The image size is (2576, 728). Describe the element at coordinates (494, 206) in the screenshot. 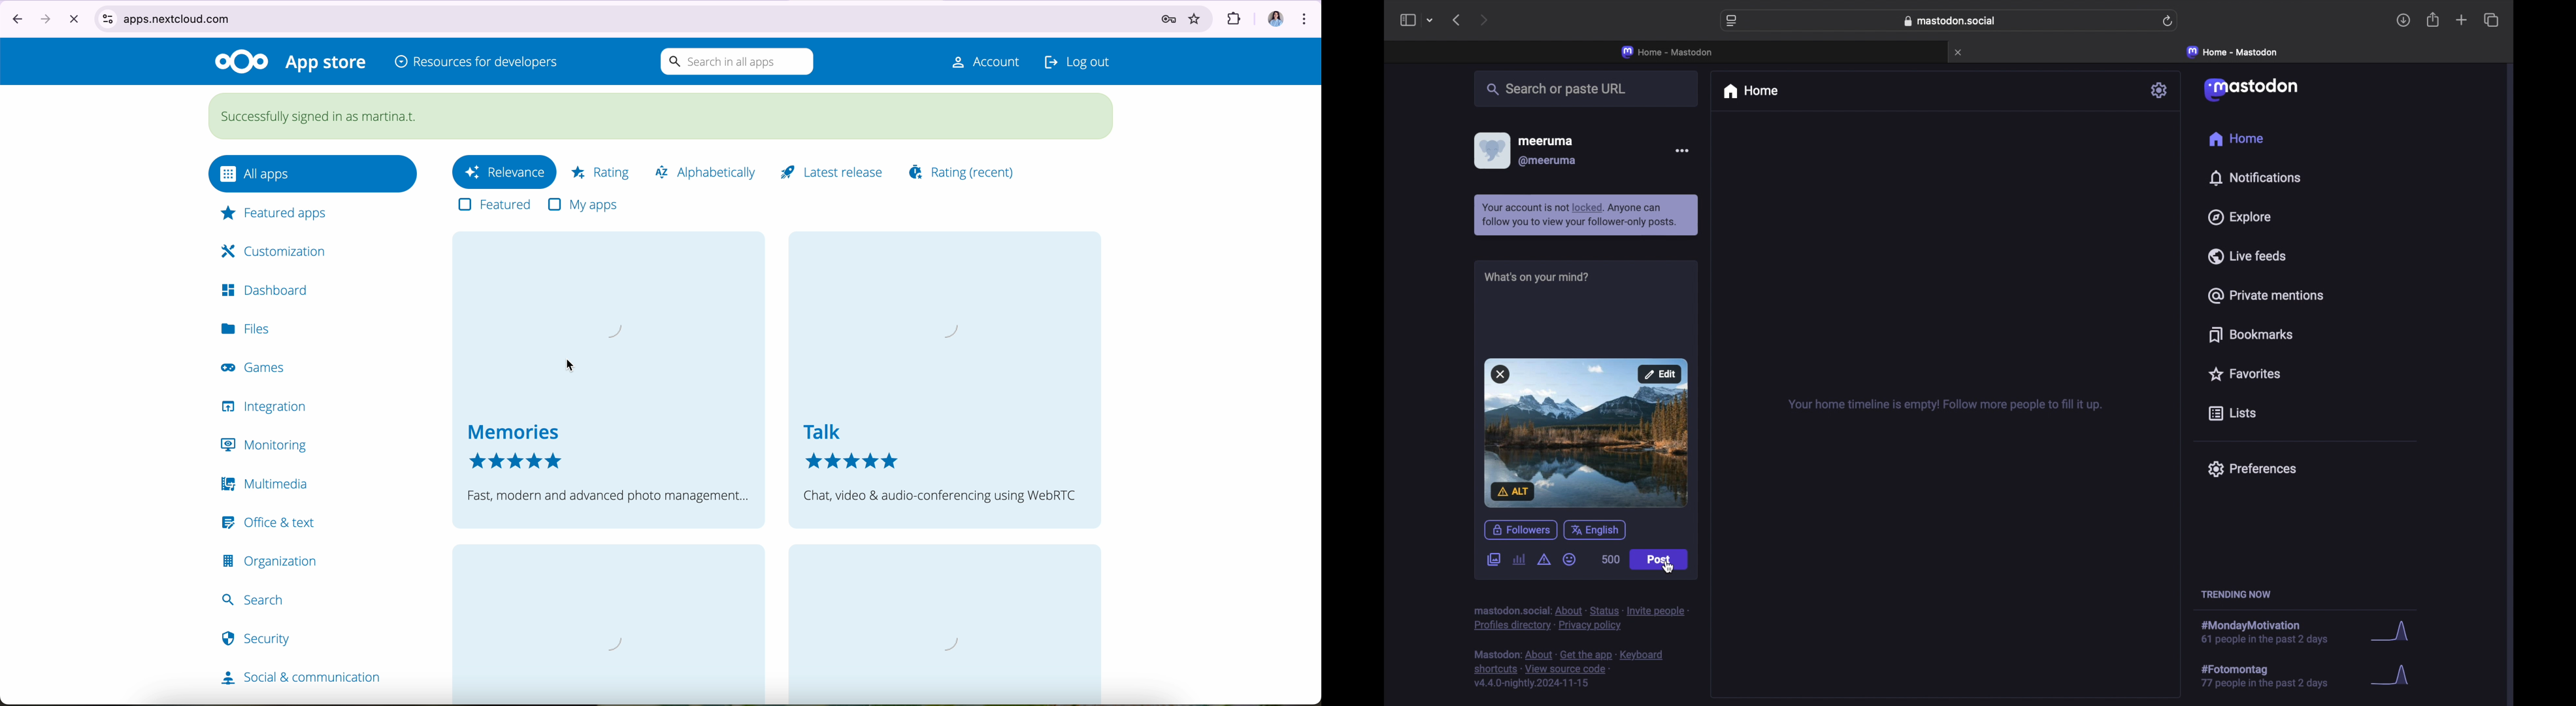

I see `features` at that location.